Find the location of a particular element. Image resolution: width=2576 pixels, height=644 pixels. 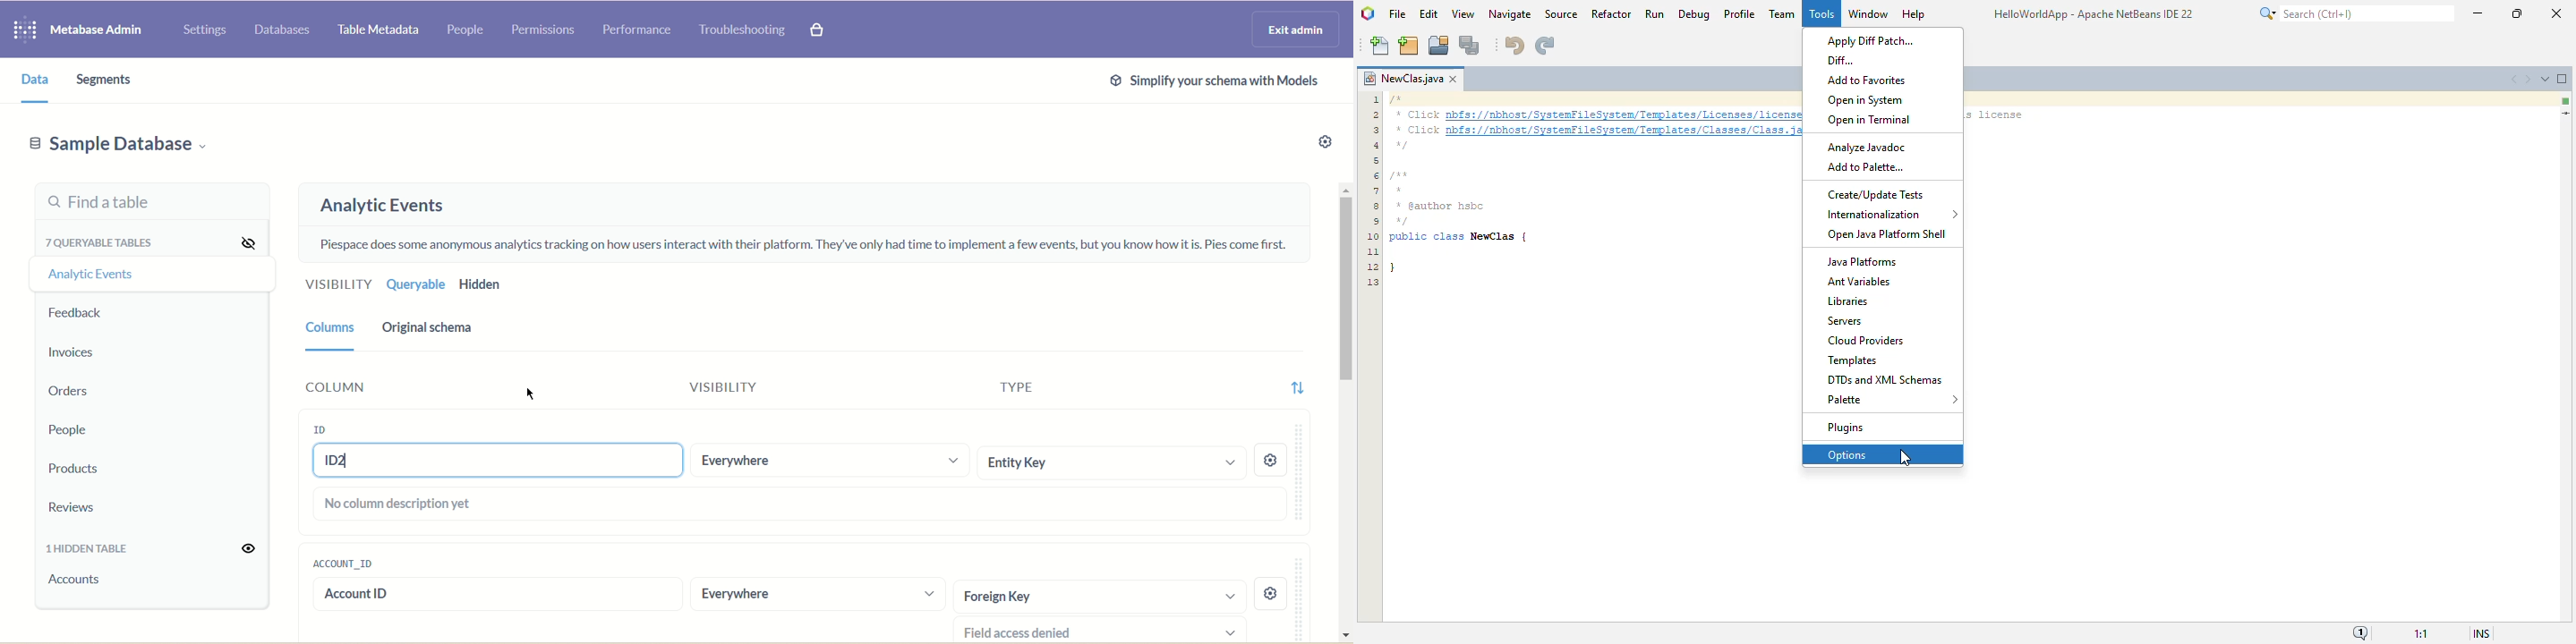

text is located at coordinates (1594, 121).